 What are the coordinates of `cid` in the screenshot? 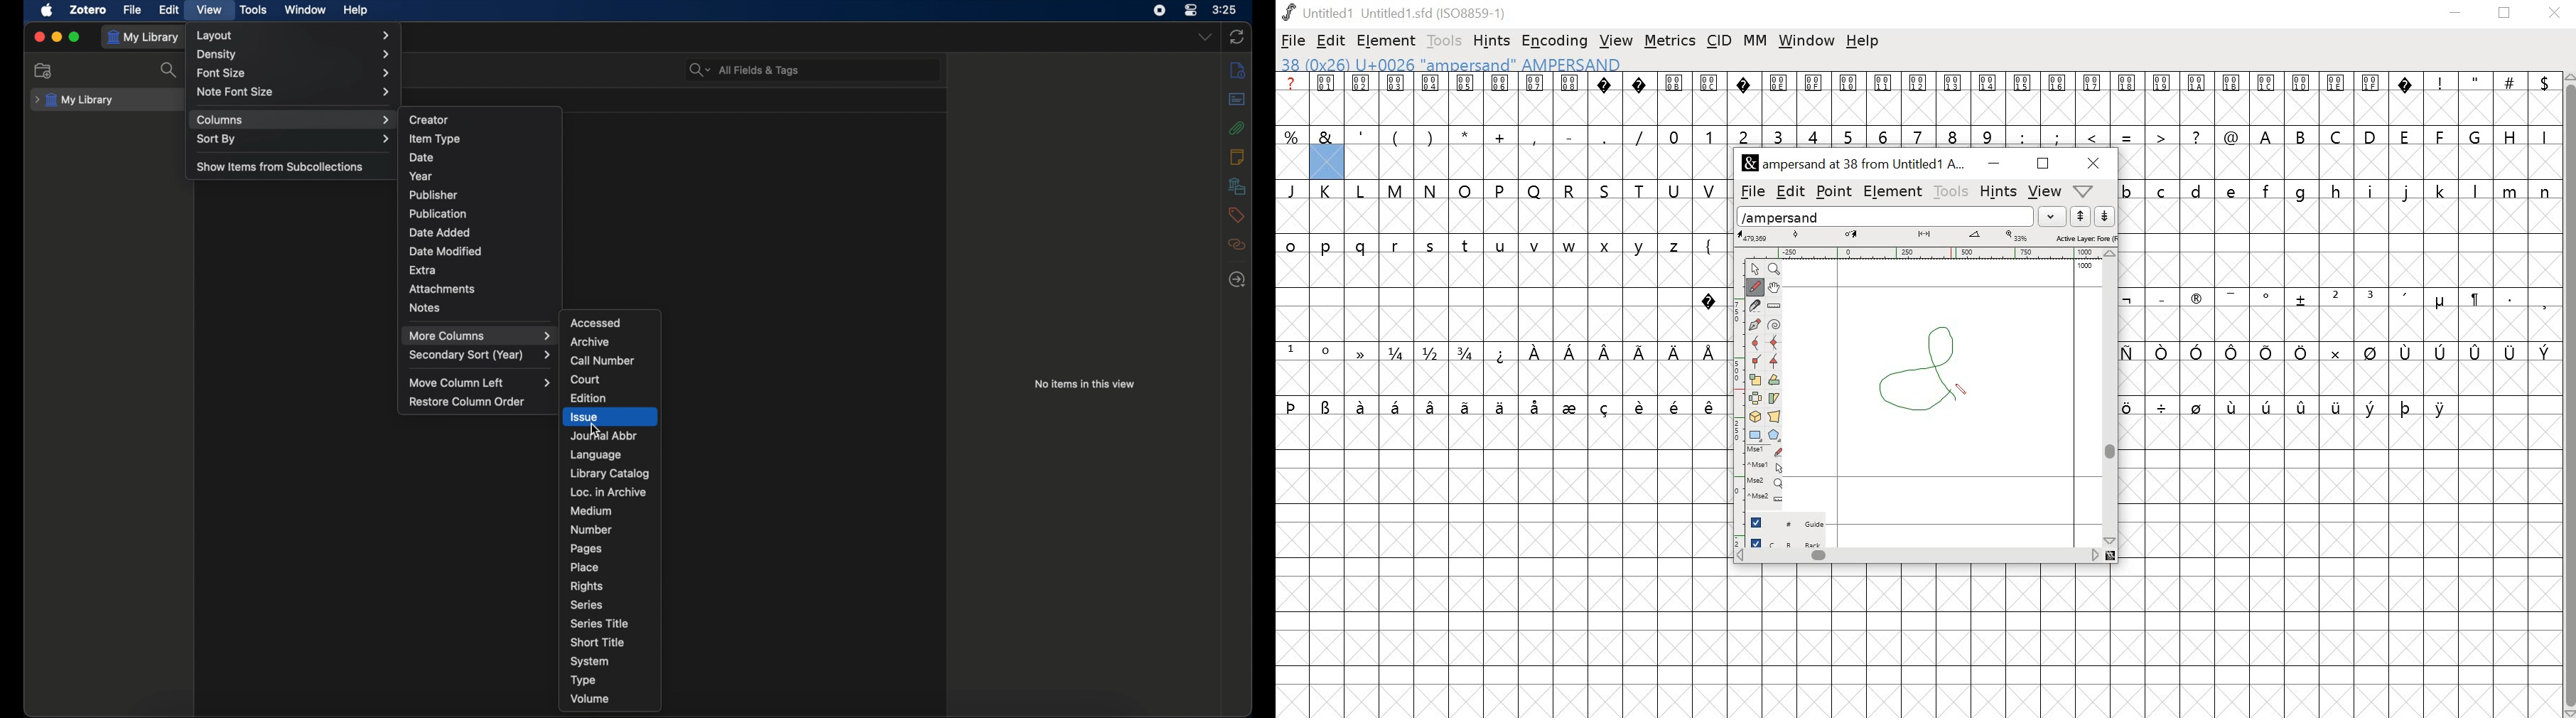 It's located at (1721, 40).